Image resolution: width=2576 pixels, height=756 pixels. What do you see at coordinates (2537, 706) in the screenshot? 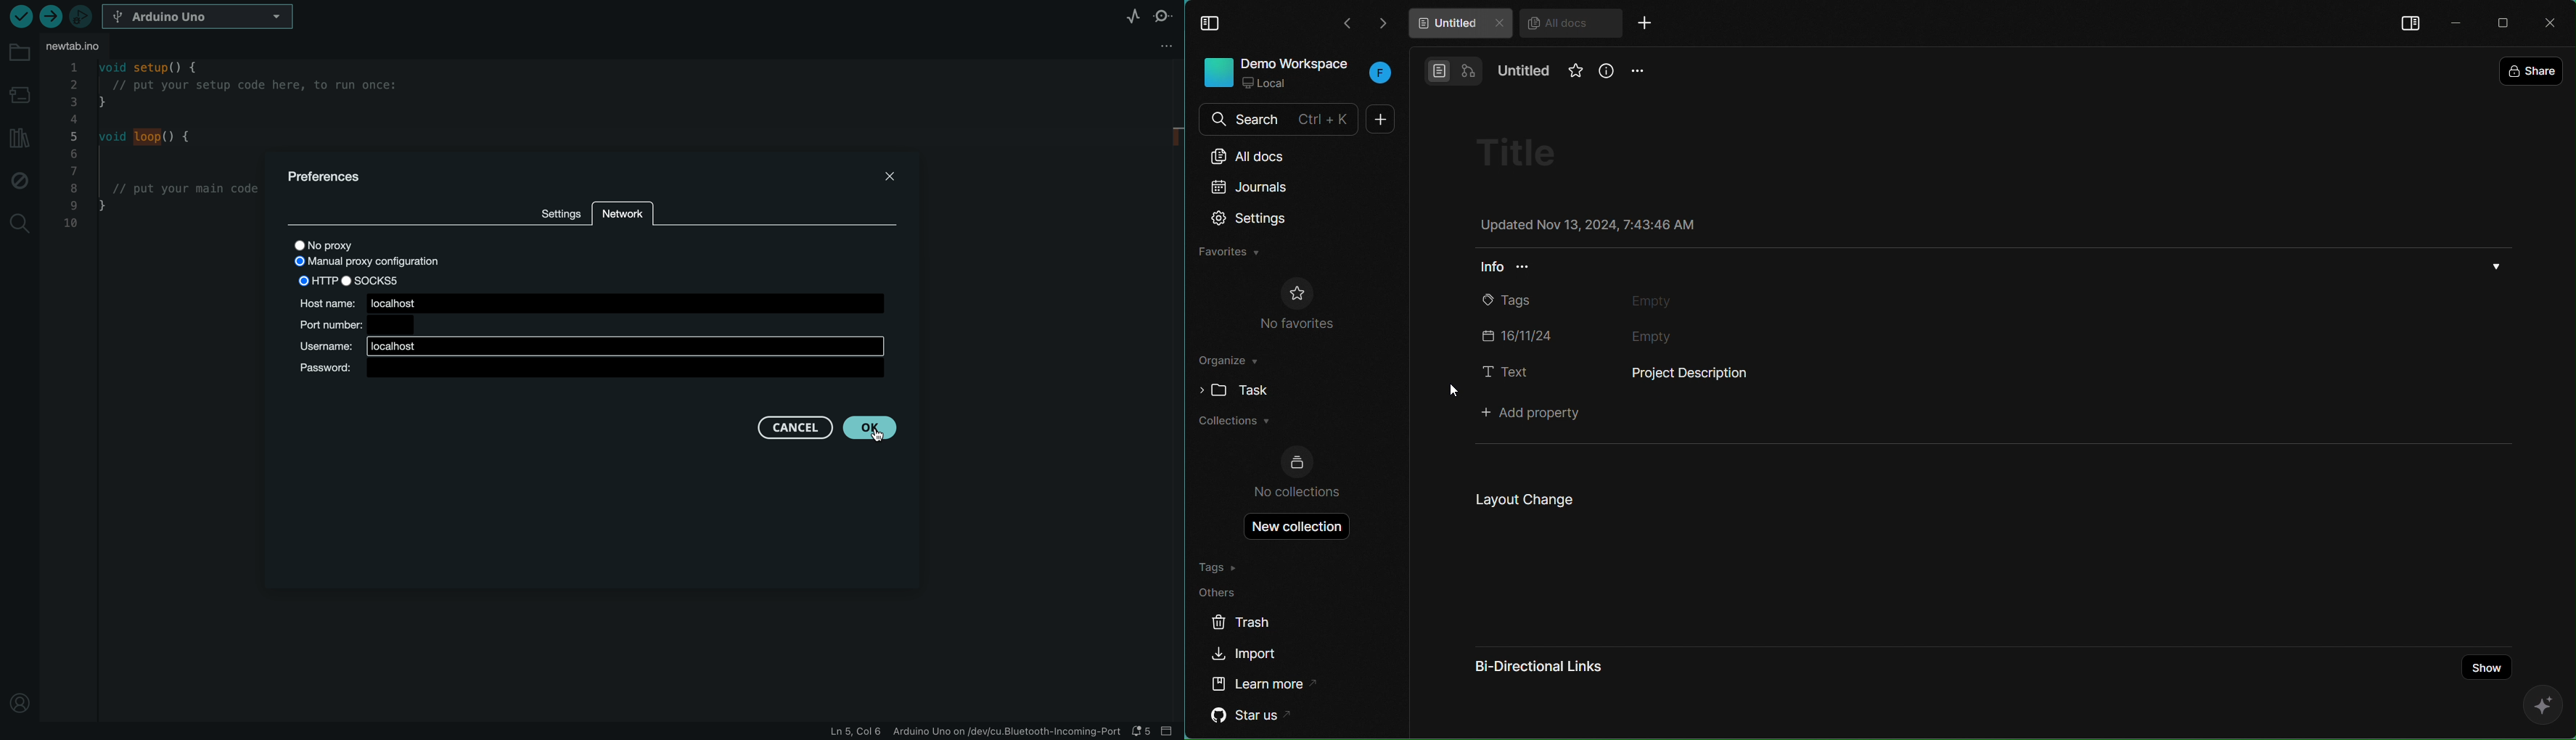
I see `icon` at bounding box center [2537, 706].